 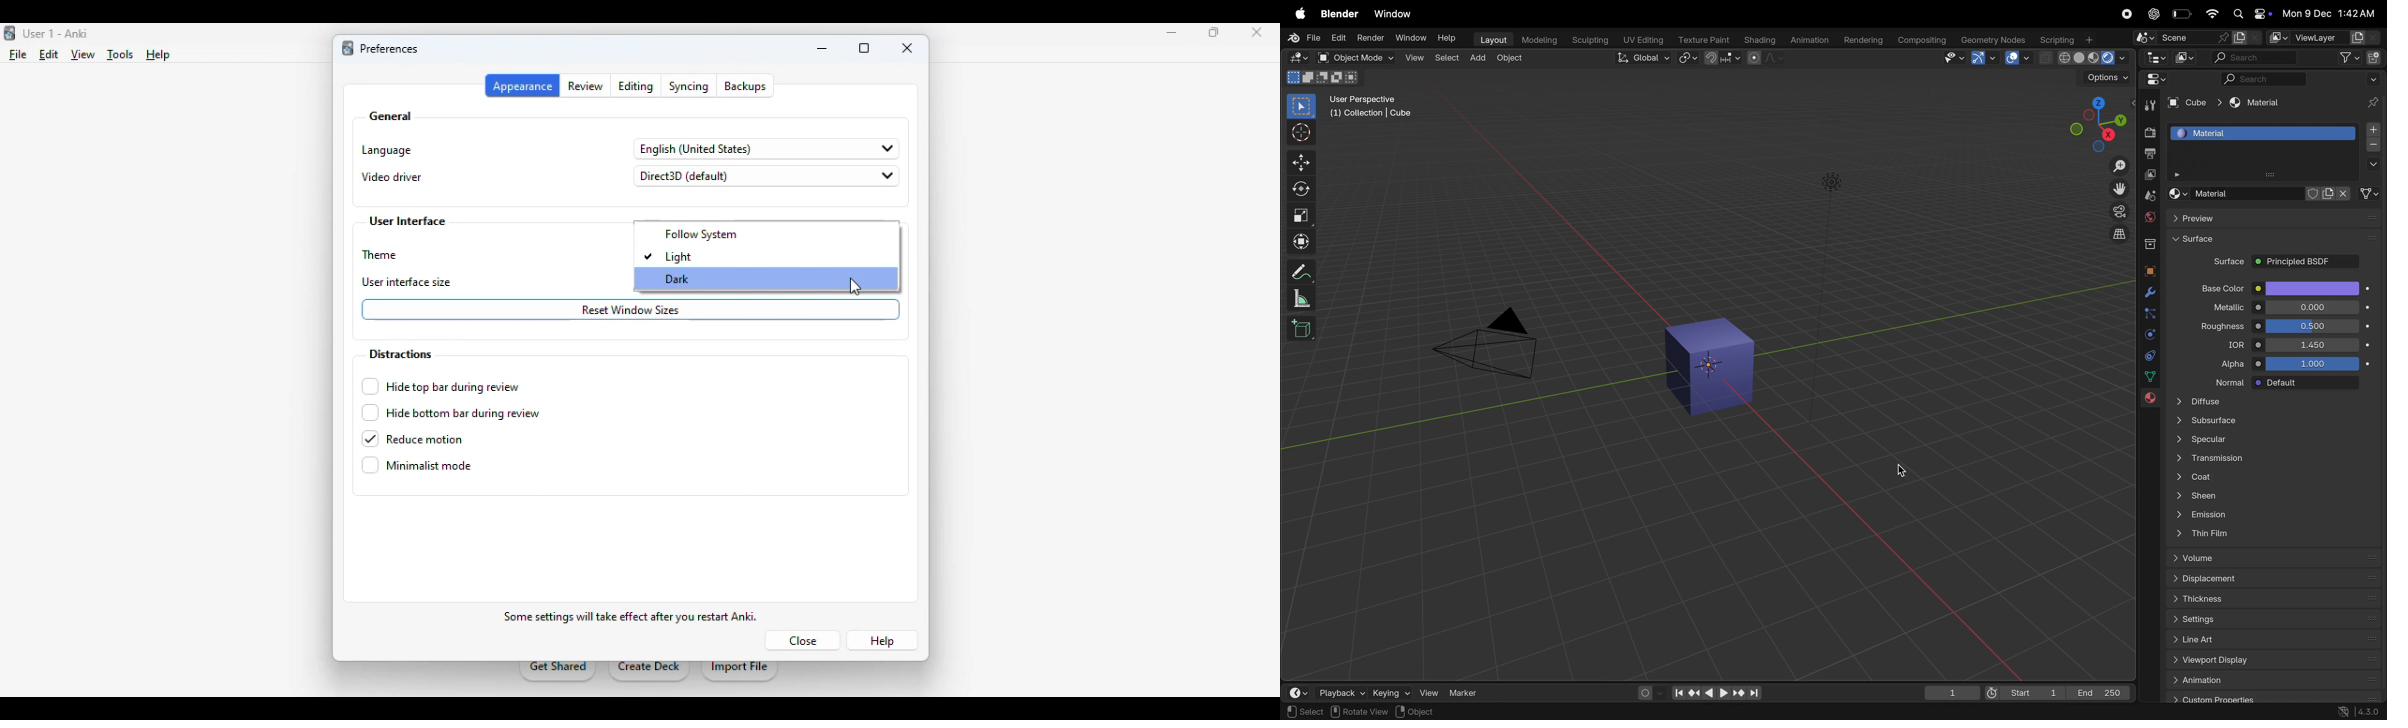 I want to click on visibility, so click(x=1954, y=58).